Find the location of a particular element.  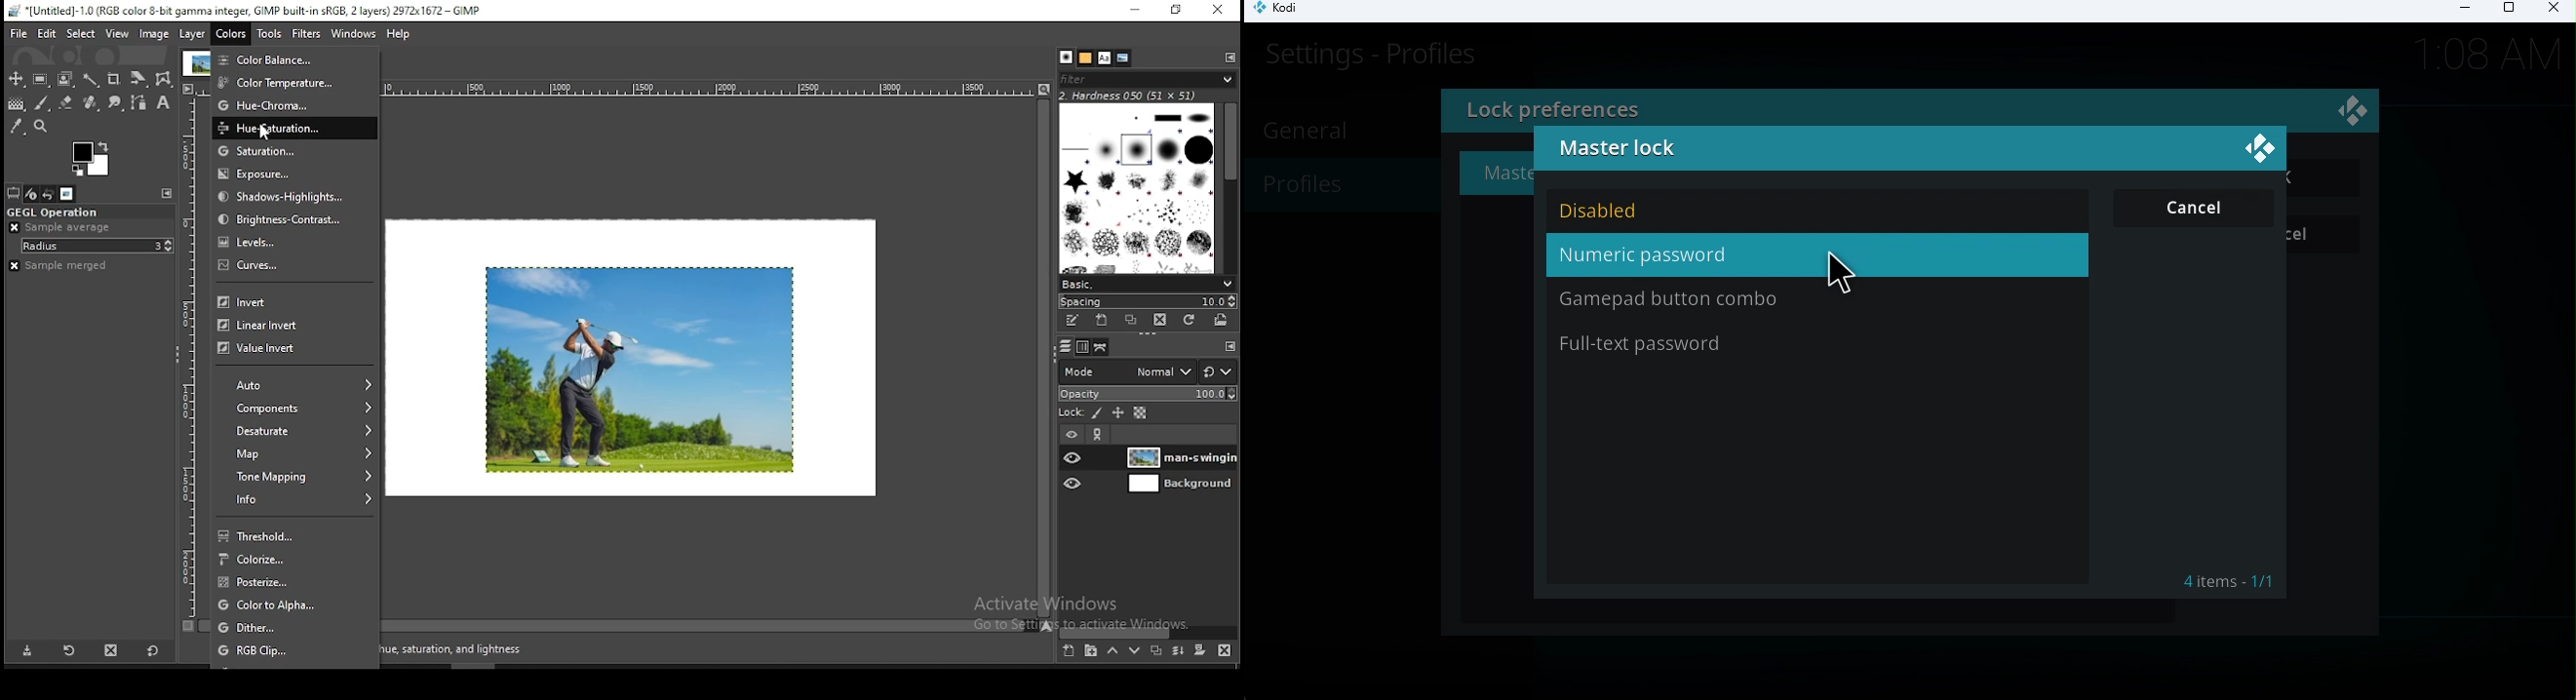

text tool is located at coordinates (162, 105).